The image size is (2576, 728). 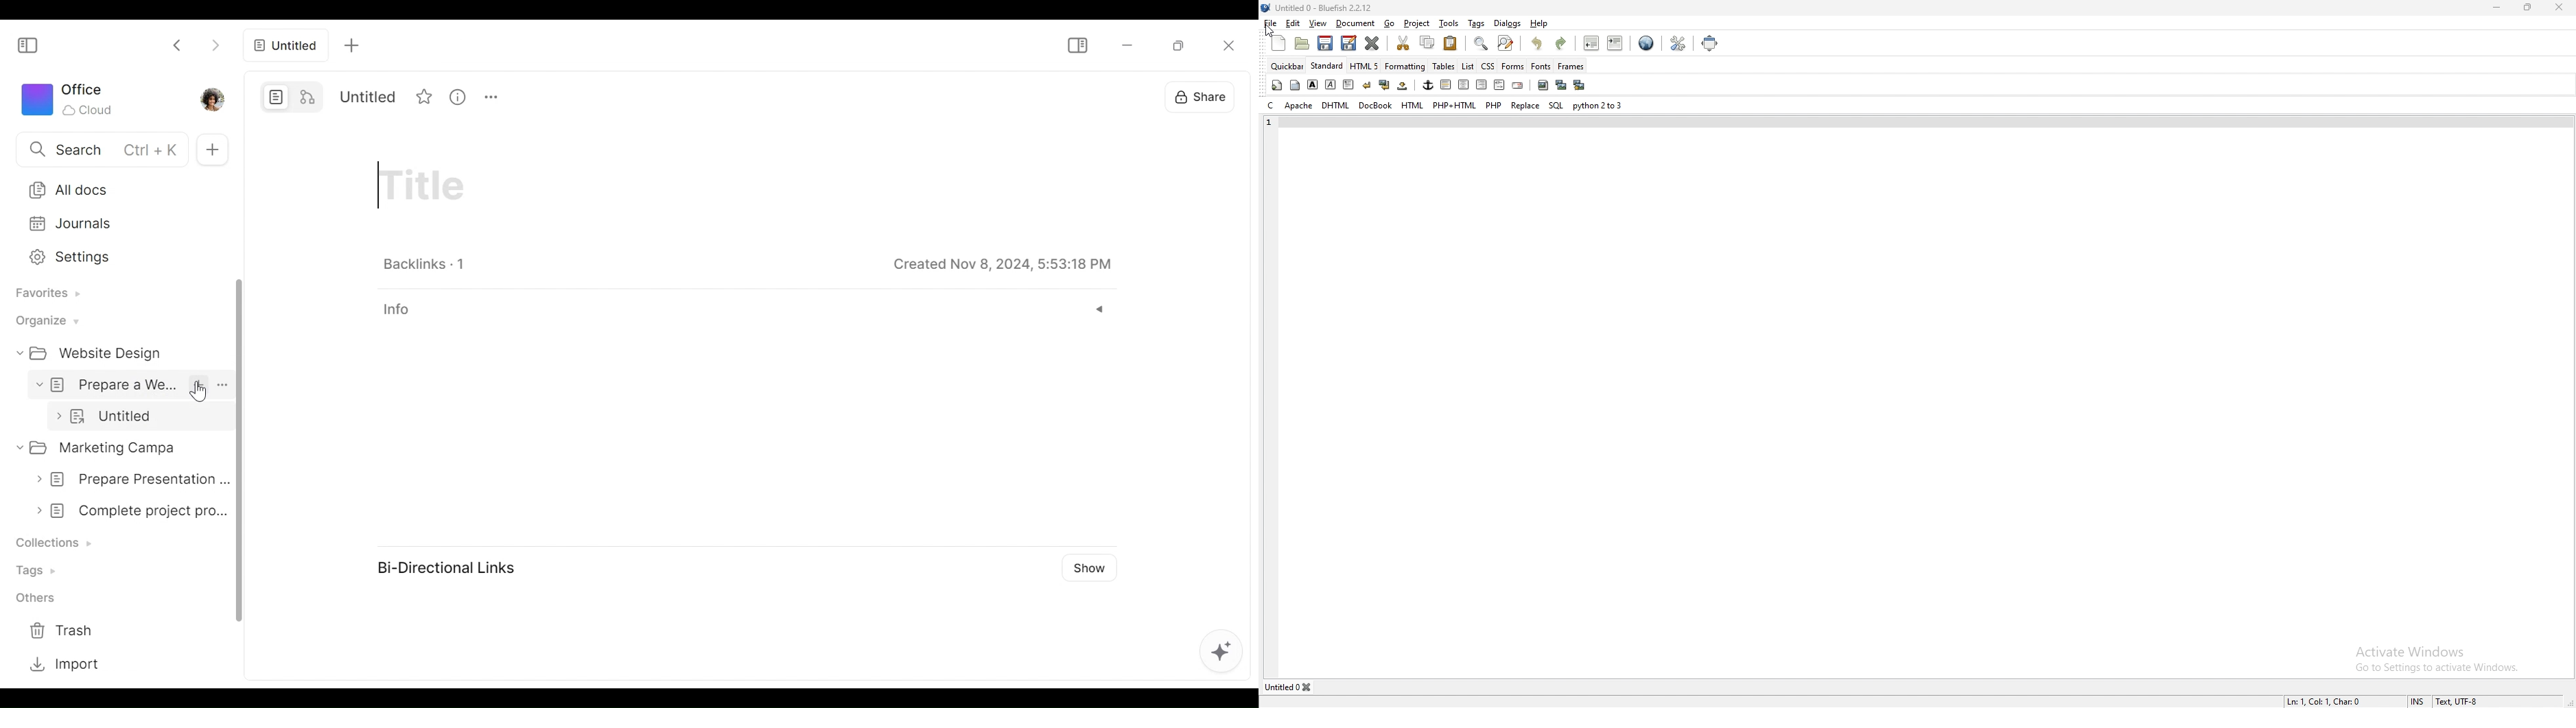 What do you see at coordinates (96, 354) in the screenshot?
I see `Folder` at bounding box center [96, 354].